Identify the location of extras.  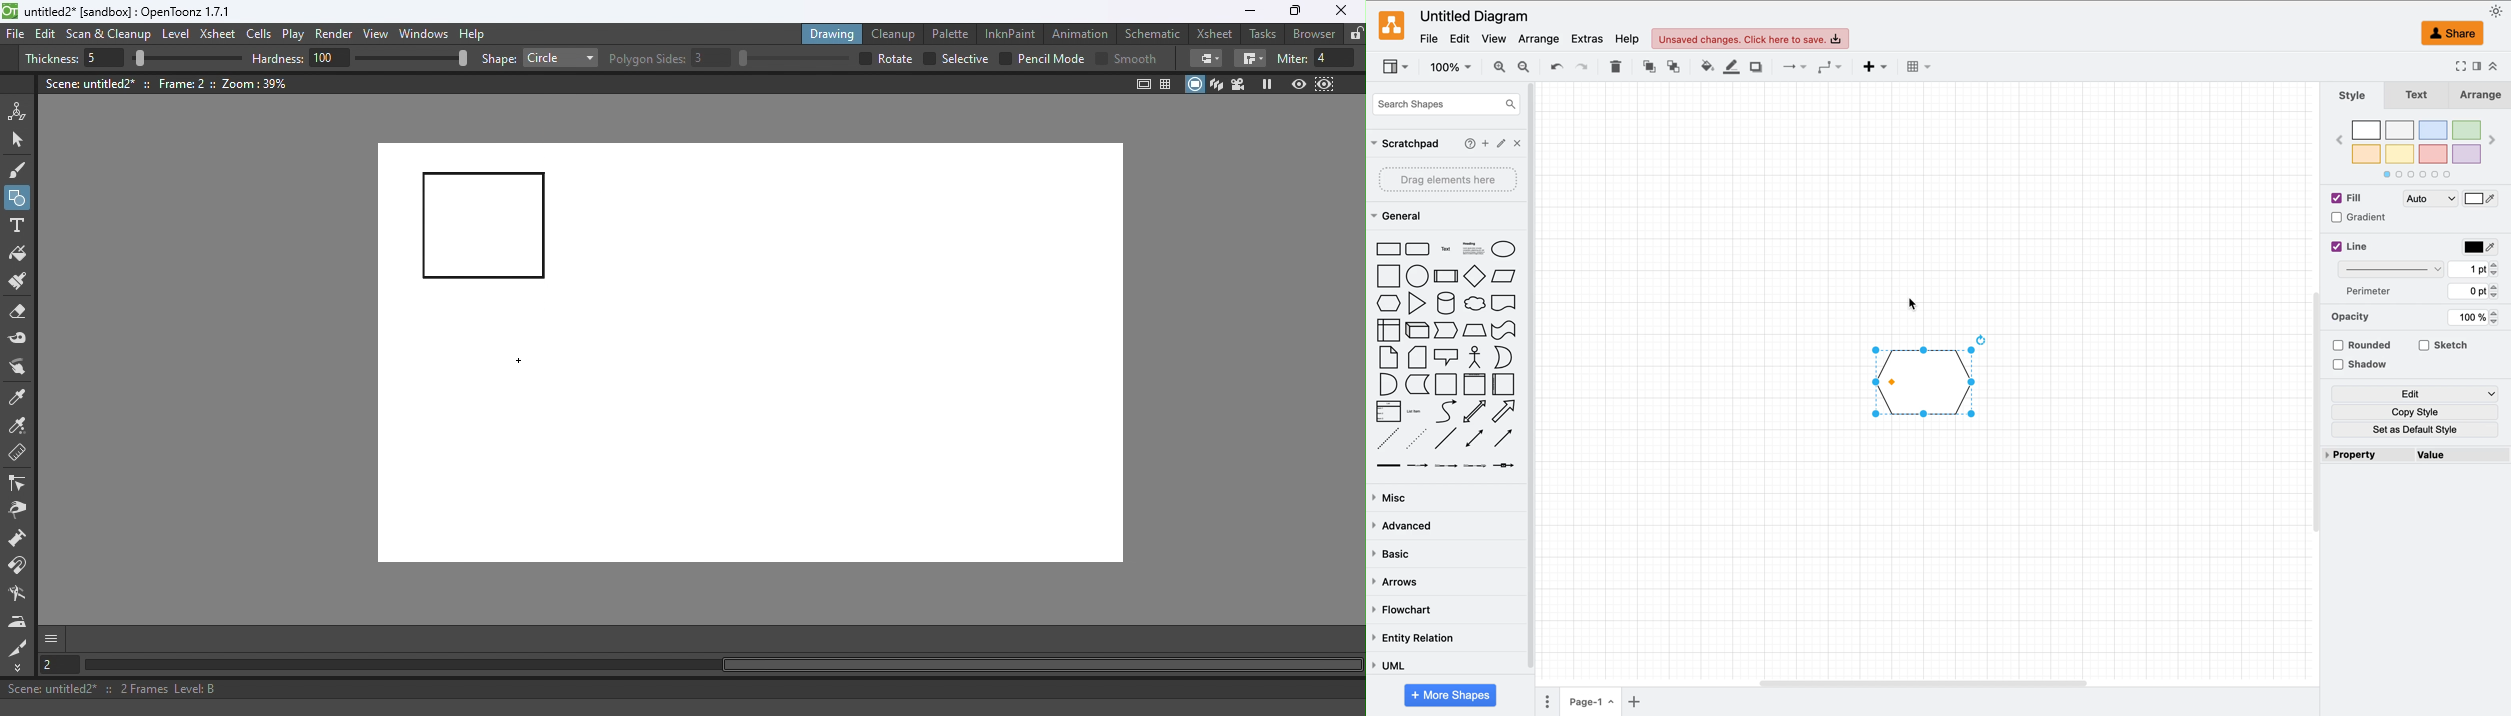
(1586, 37).